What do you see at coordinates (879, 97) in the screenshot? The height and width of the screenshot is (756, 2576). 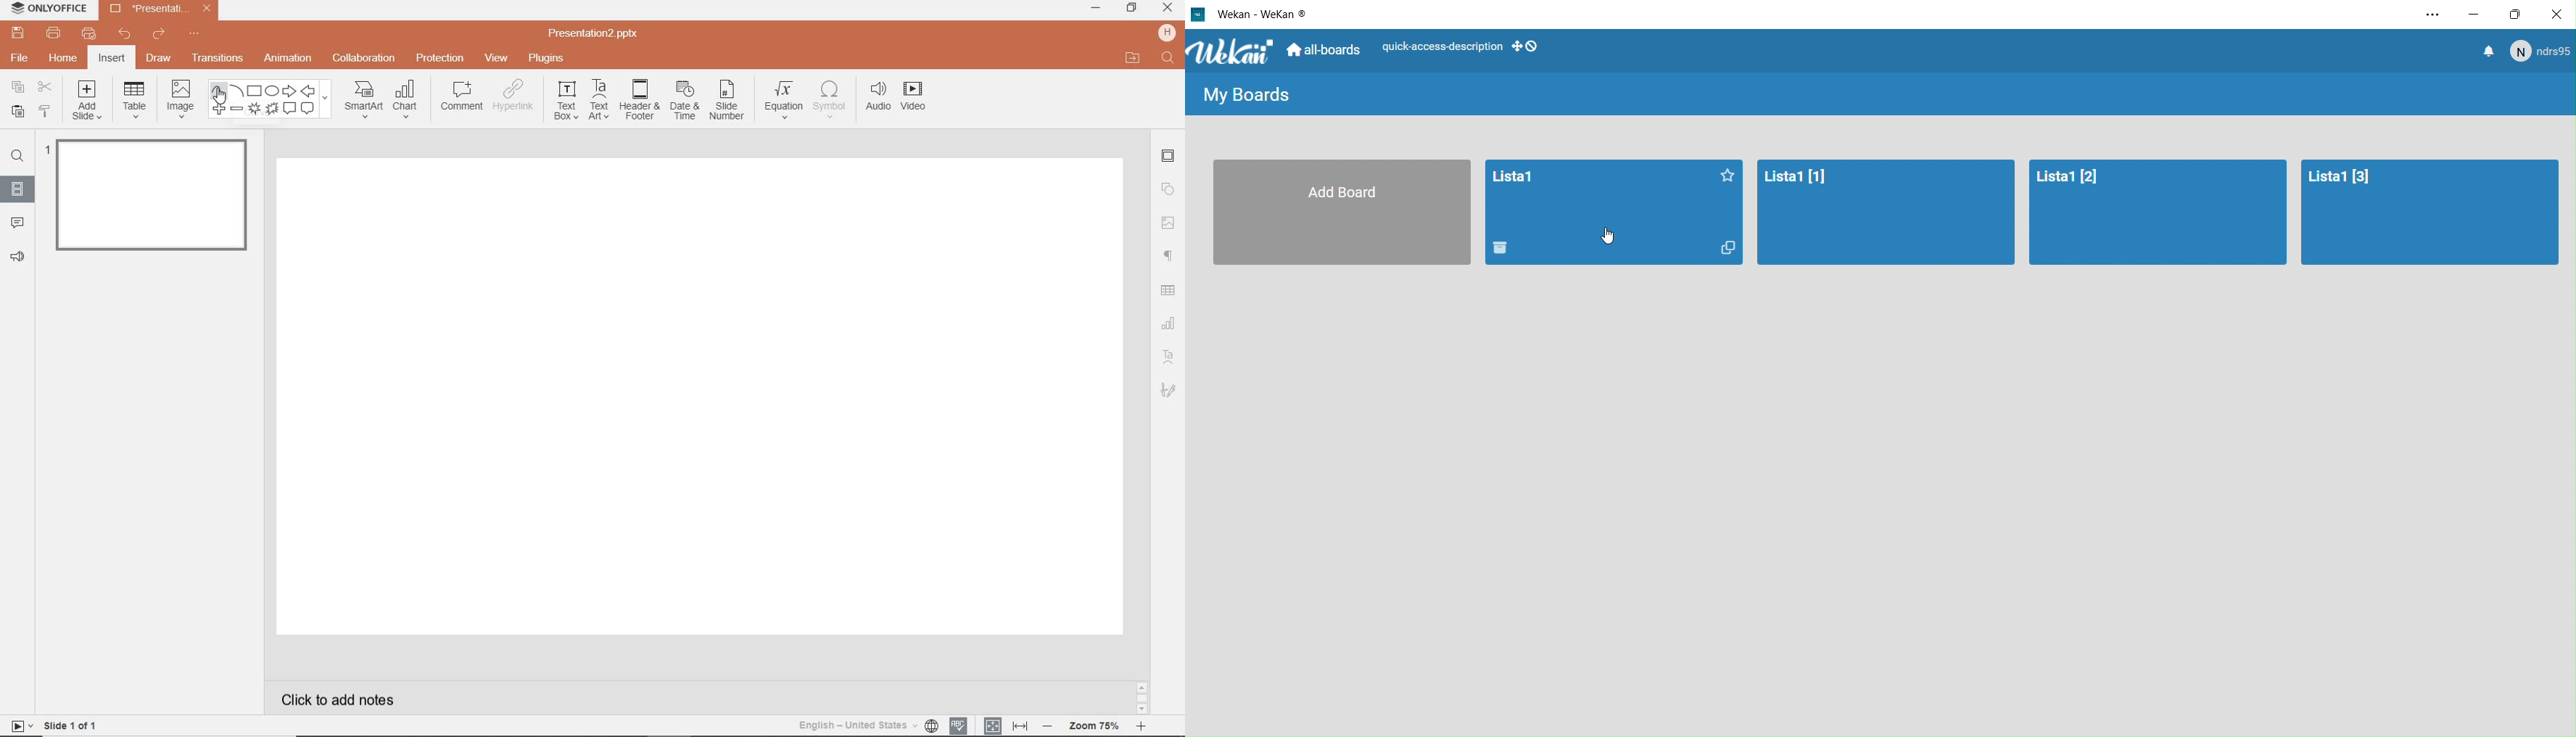 I see `AUDIO` at bounding box center [879, 97].